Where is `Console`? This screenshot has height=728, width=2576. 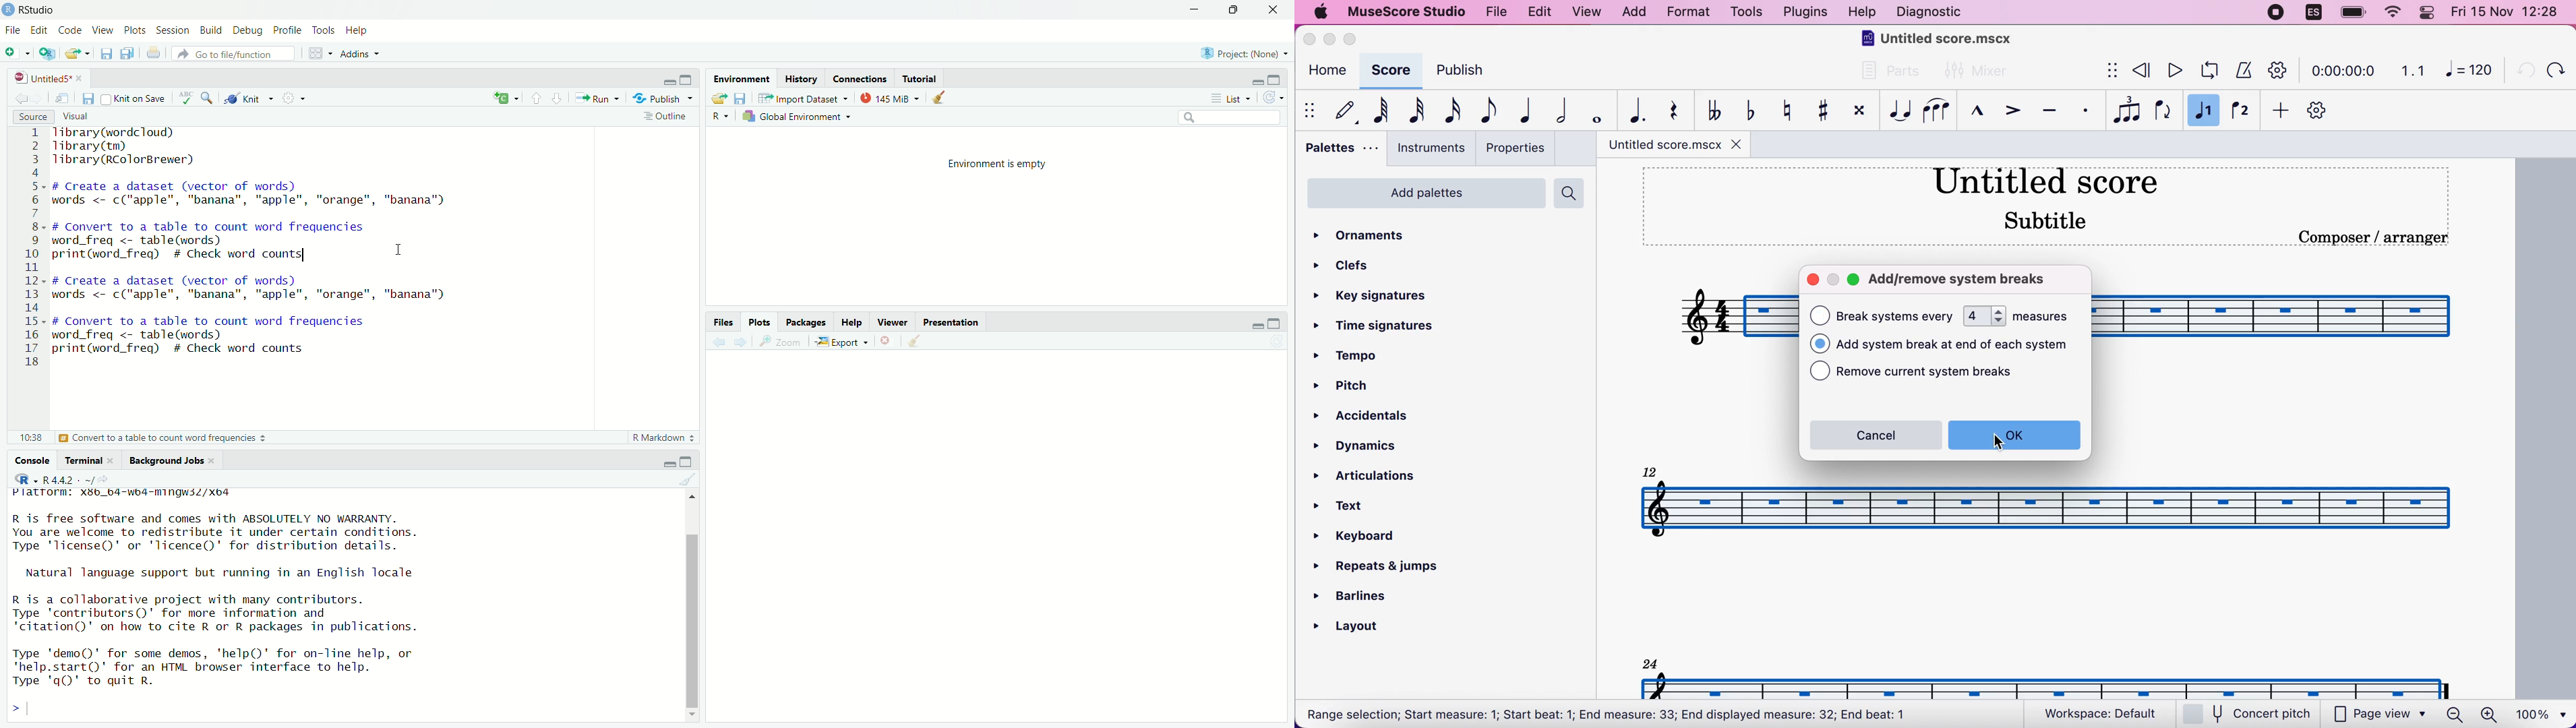 Console is located at coordinates (28, 460).